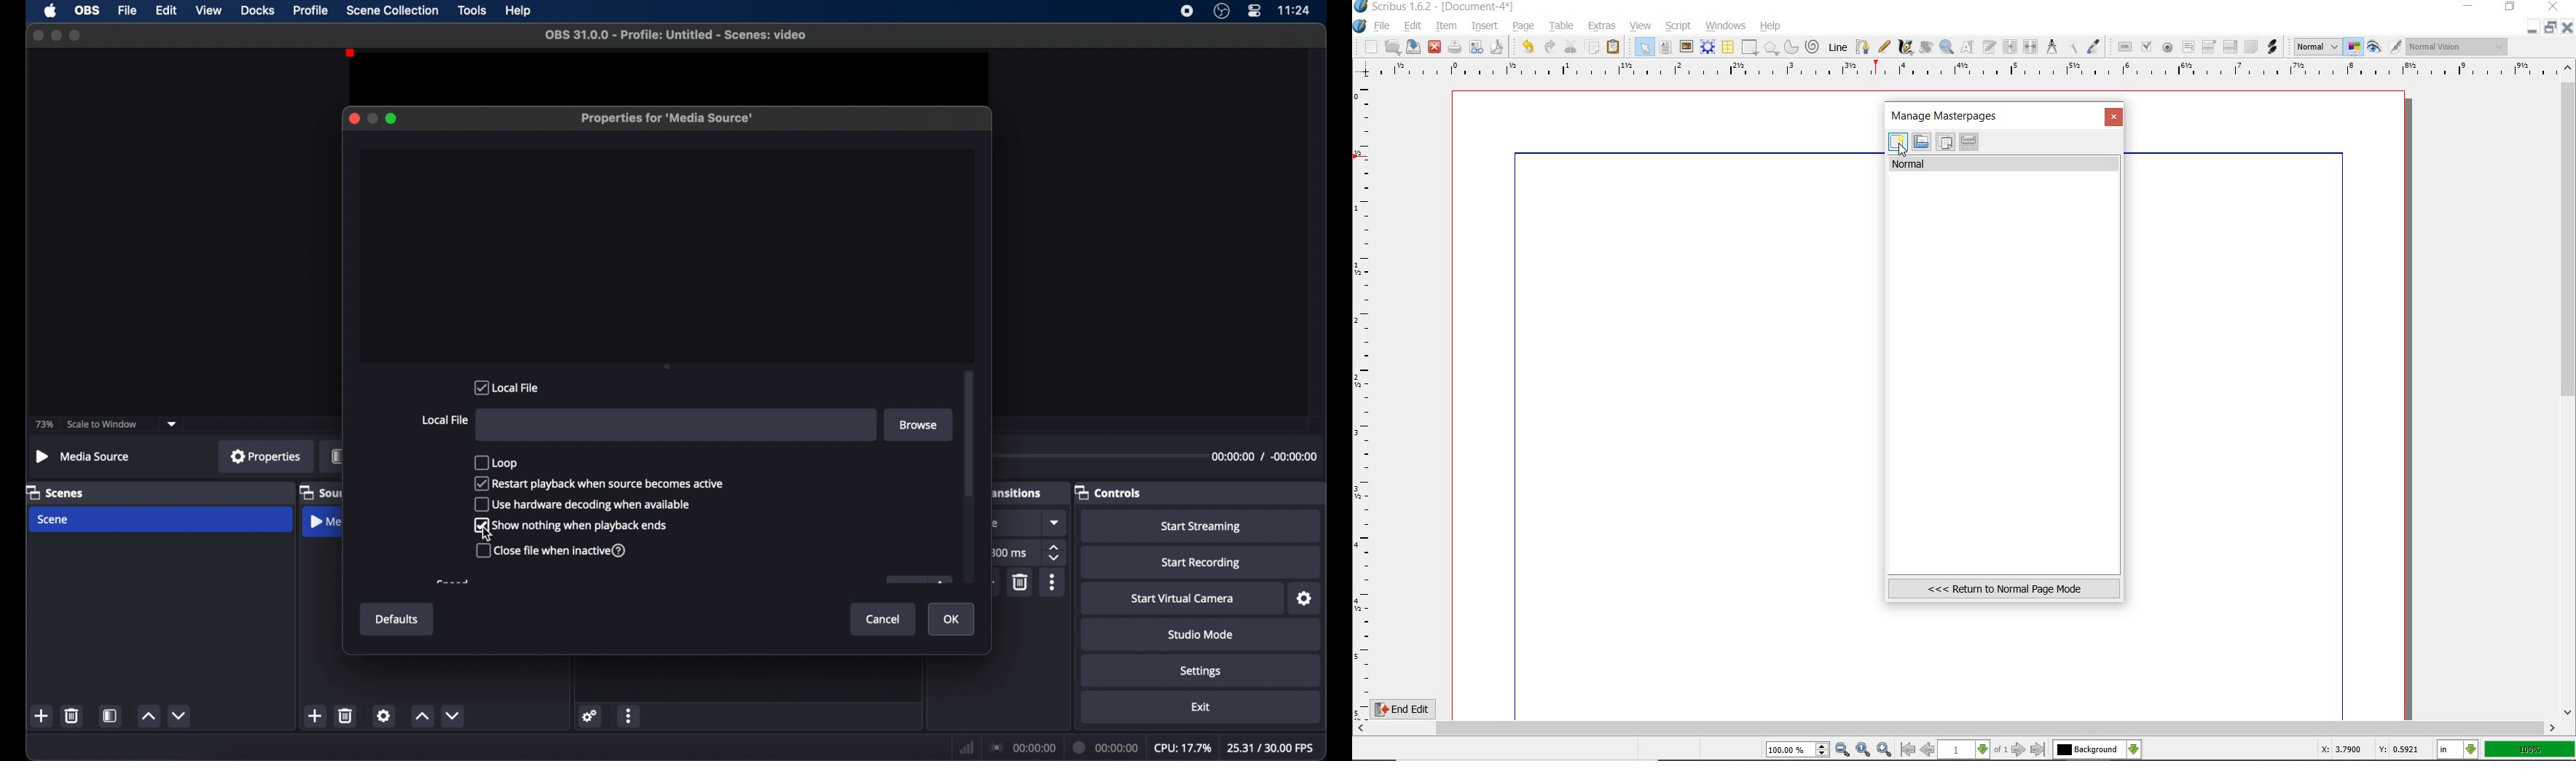  Describe the element at coordinates (1990, 48) in the screenshot. I see `edit text with story editor` at that location.